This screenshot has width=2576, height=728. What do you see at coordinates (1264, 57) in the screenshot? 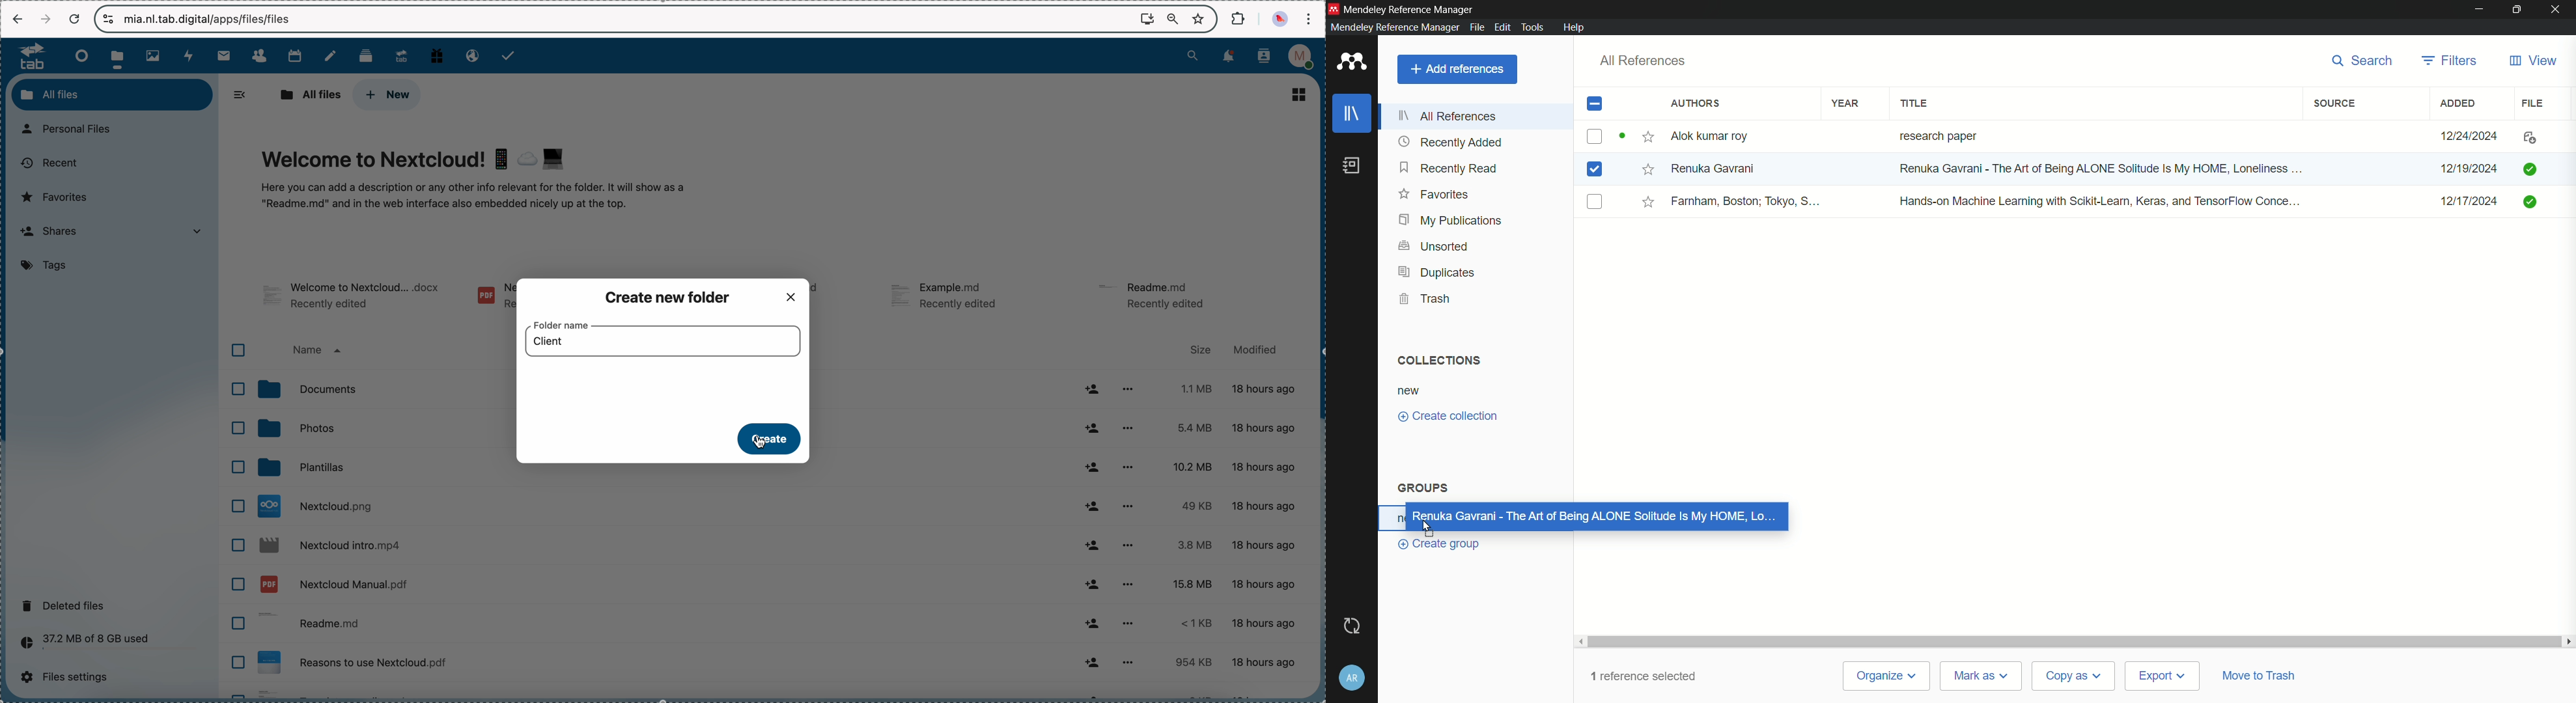
I see `contacts` at bounding box center [1264, 57].